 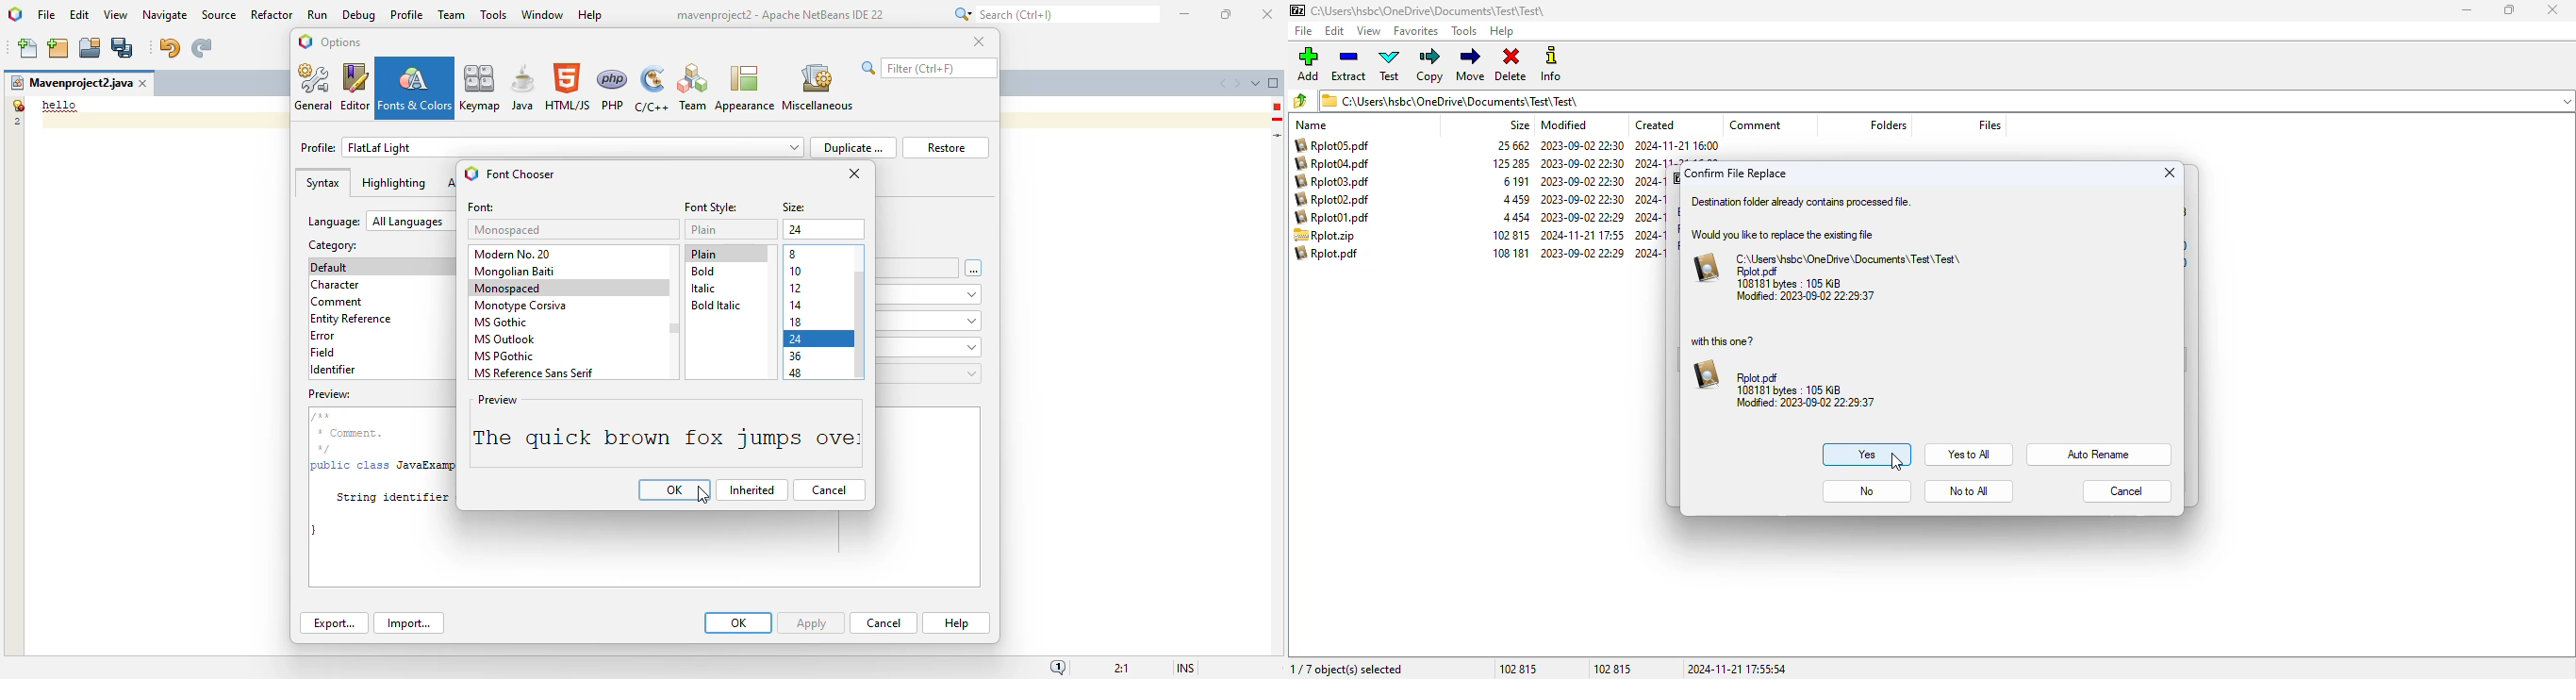 What do you see at coordinates (1501, 32) in the screenshot?
I see `help` at bounding box center [1501, 32].